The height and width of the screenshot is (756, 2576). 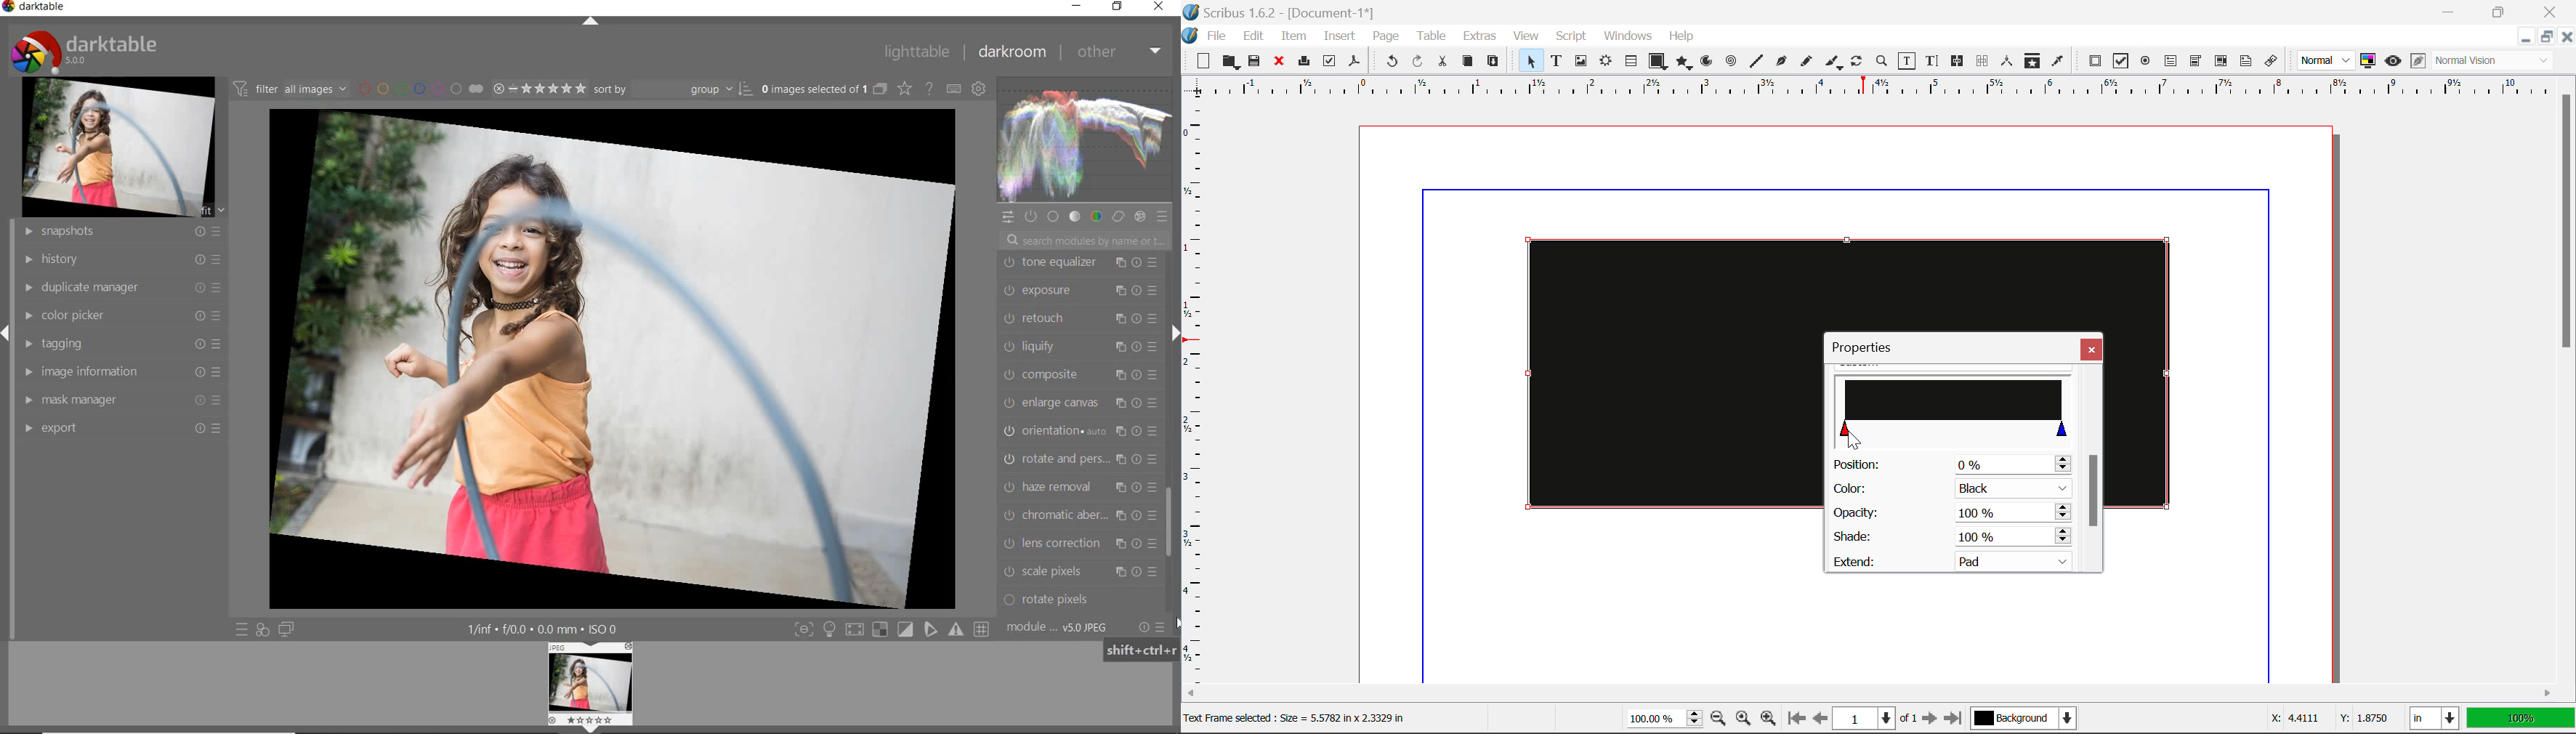 I want to click on image preview, so click(x=593, y=688).